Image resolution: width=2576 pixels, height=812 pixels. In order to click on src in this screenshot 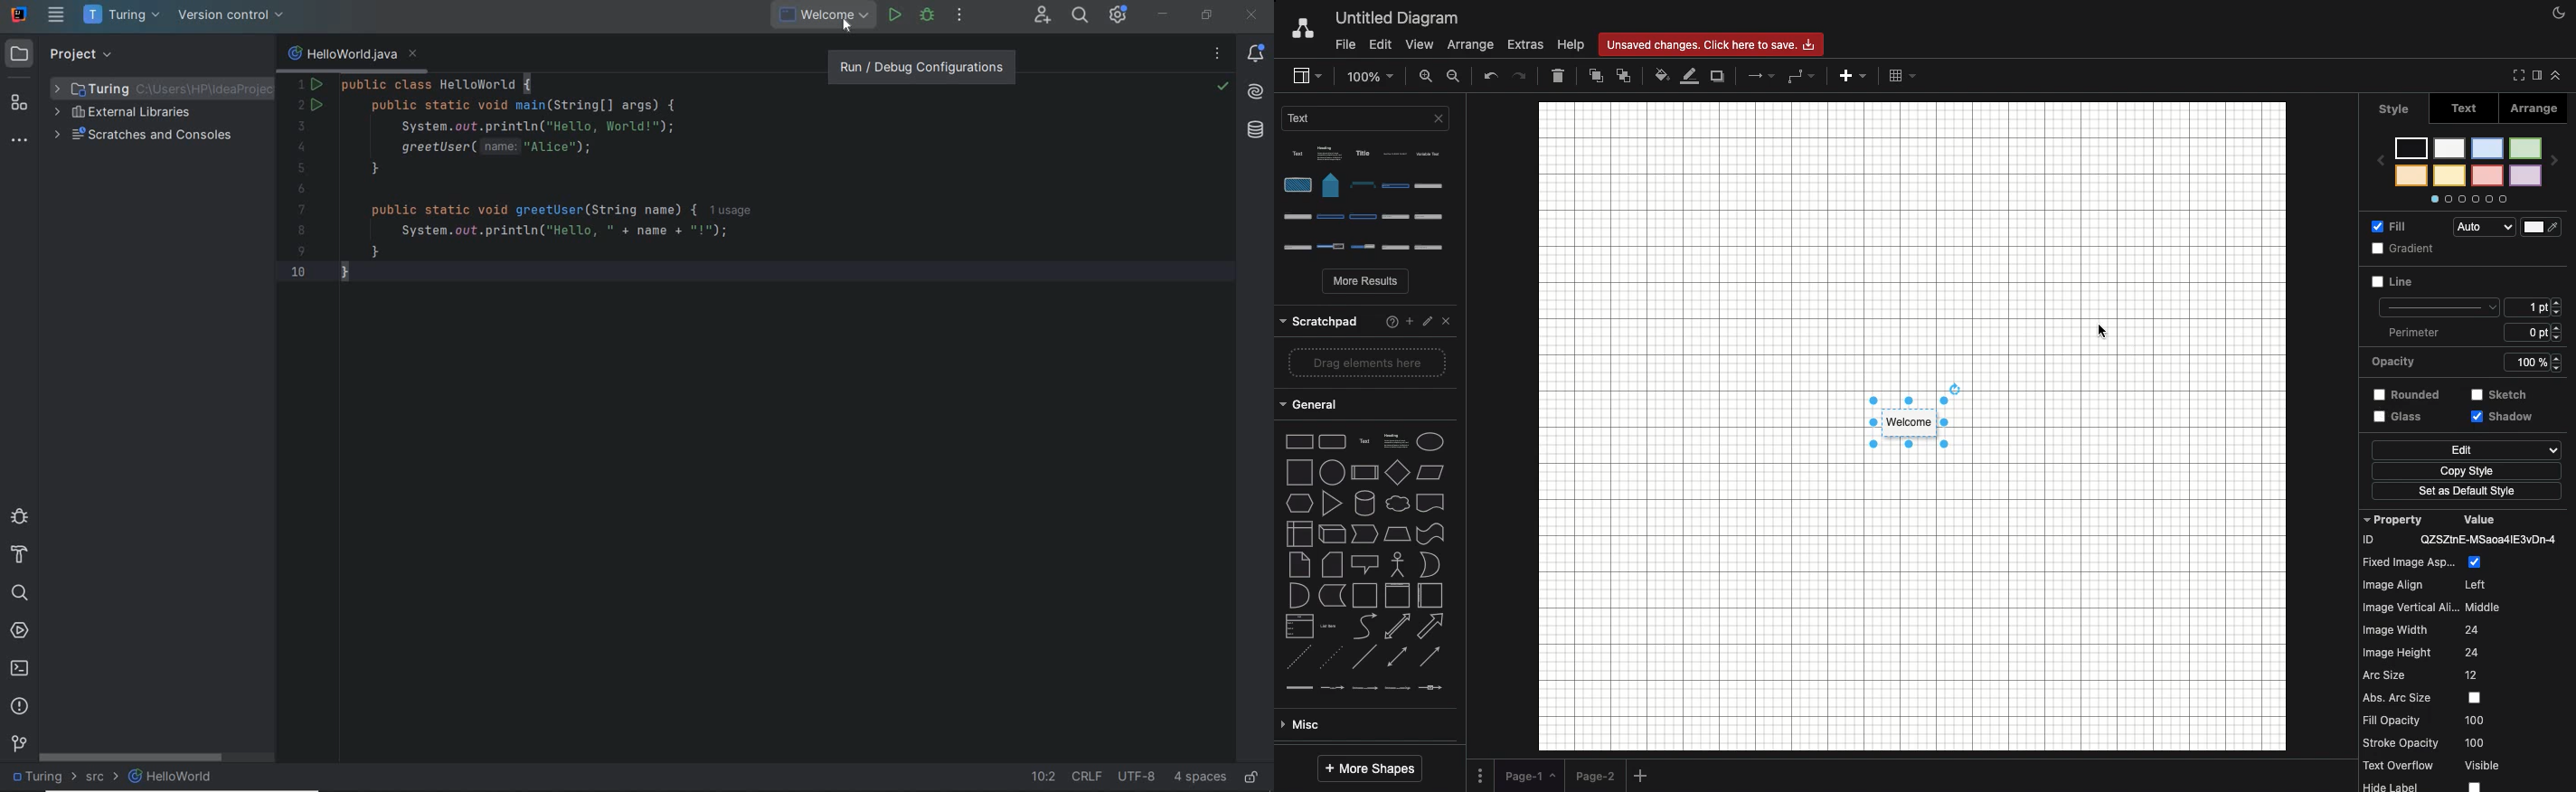, I will do `click(102, 779)`.